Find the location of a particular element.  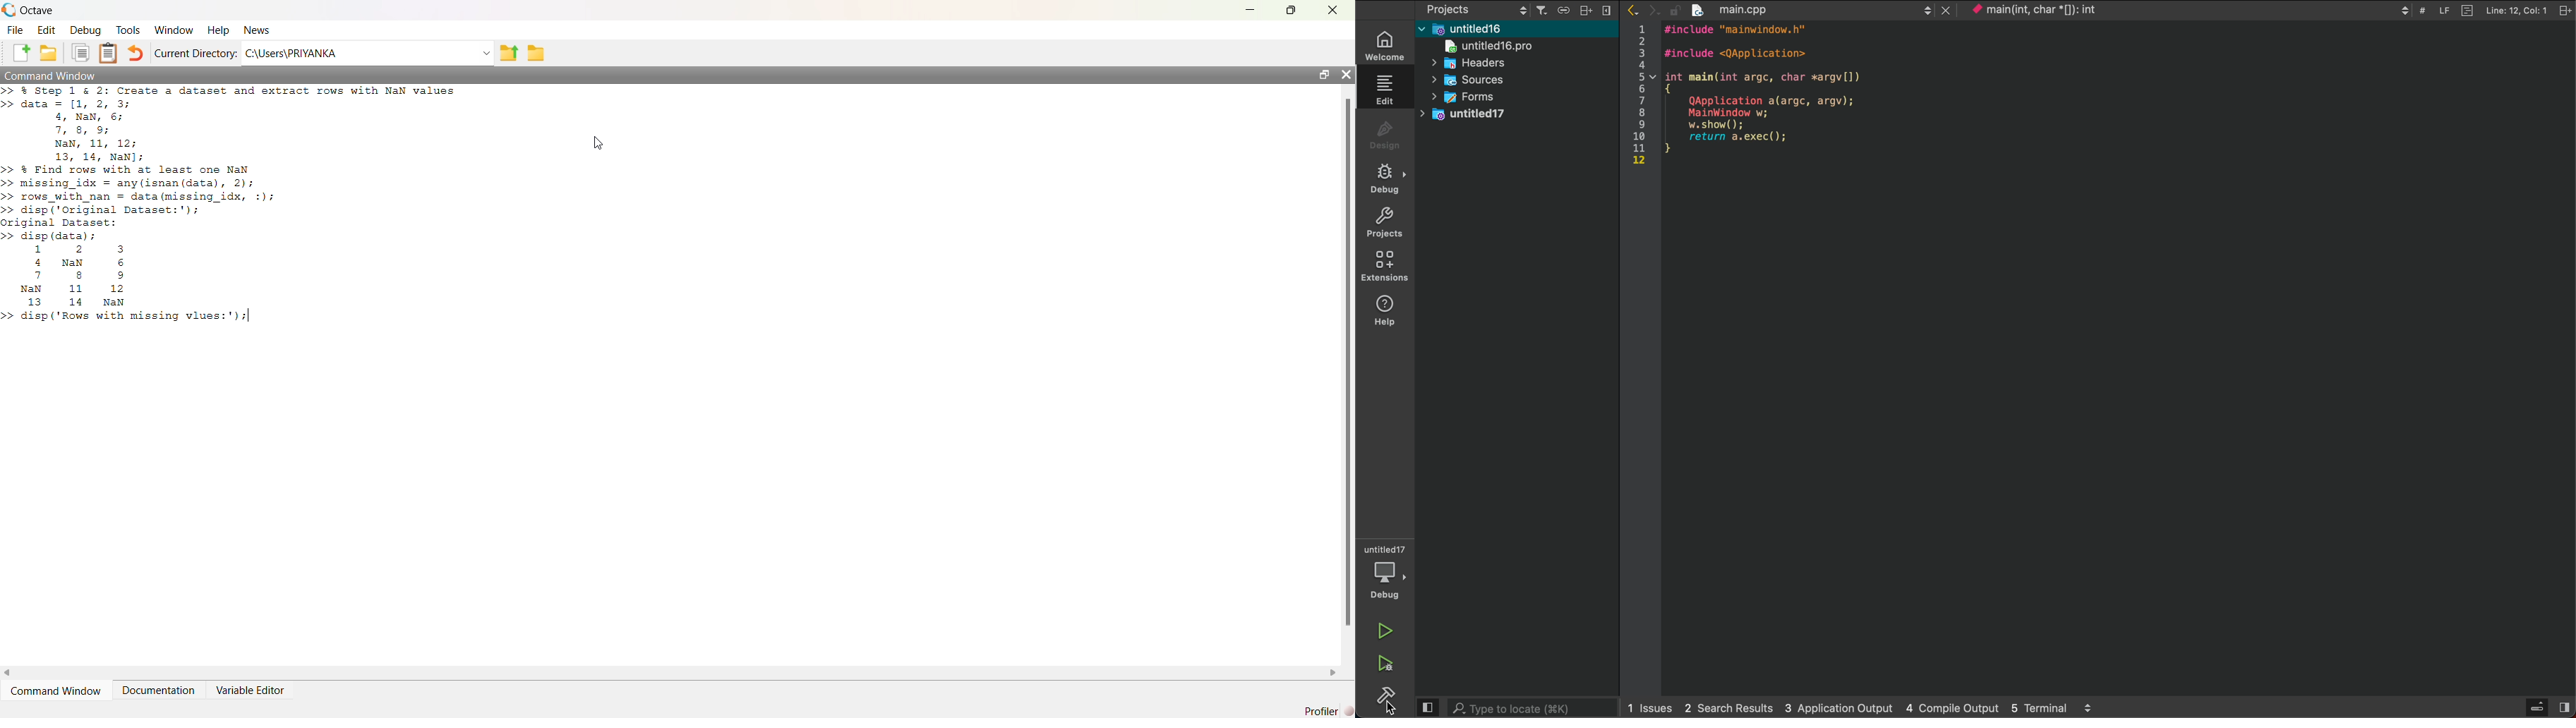

previous folder is located at coordinates (508, 54).